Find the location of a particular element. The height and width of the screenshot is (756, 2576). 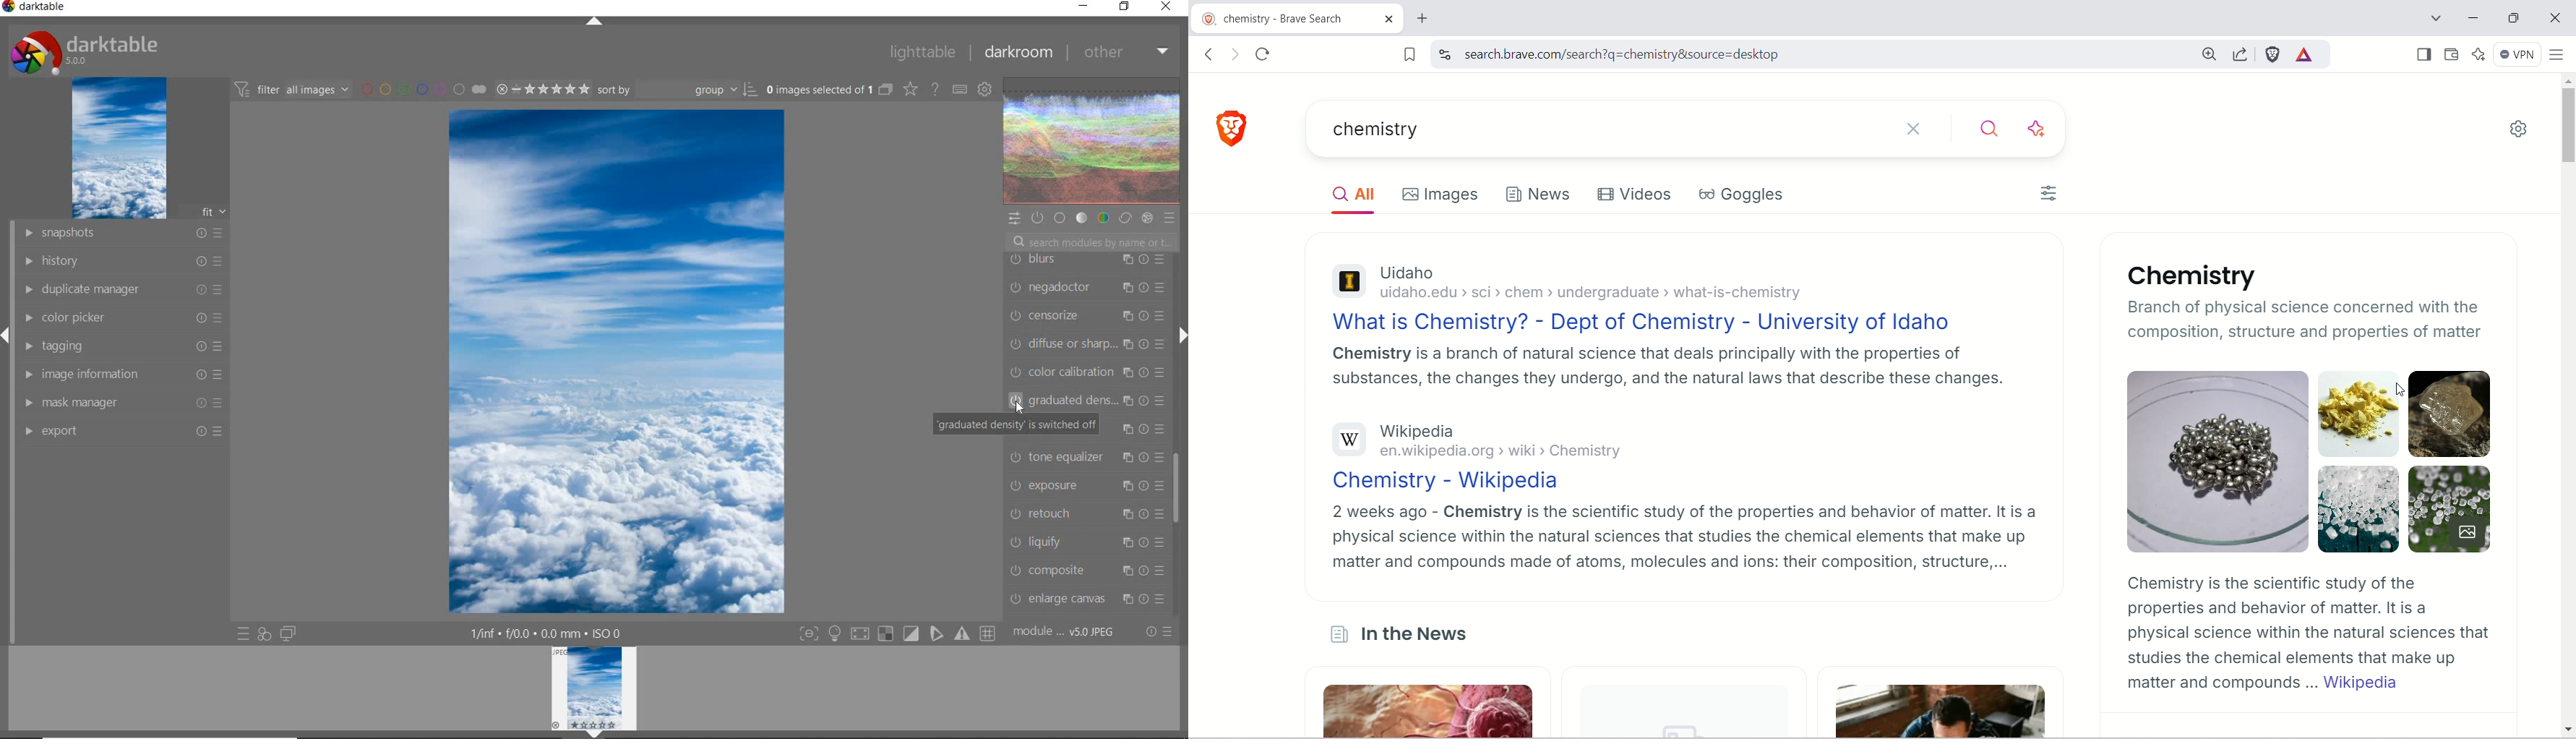

censorize is located at coordinates (1086, 316).